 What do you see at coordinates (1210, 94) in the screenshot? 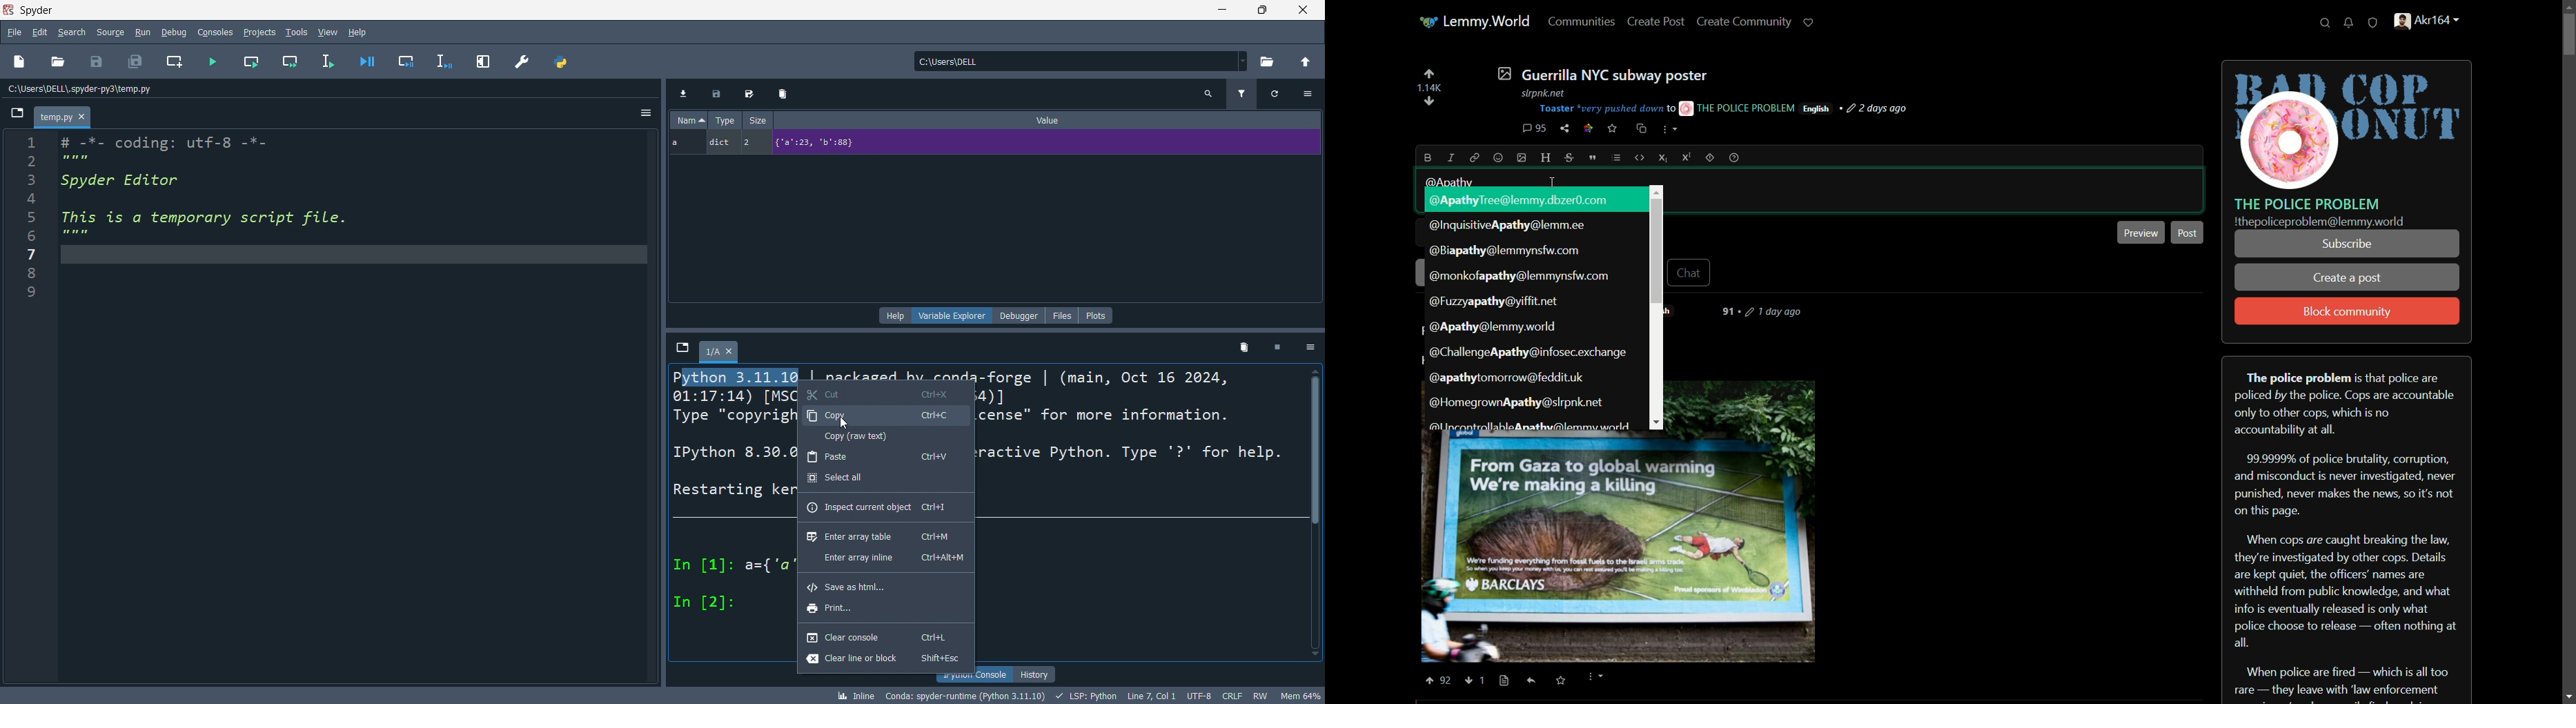
I see `search` at bounding box center [1210, 94].